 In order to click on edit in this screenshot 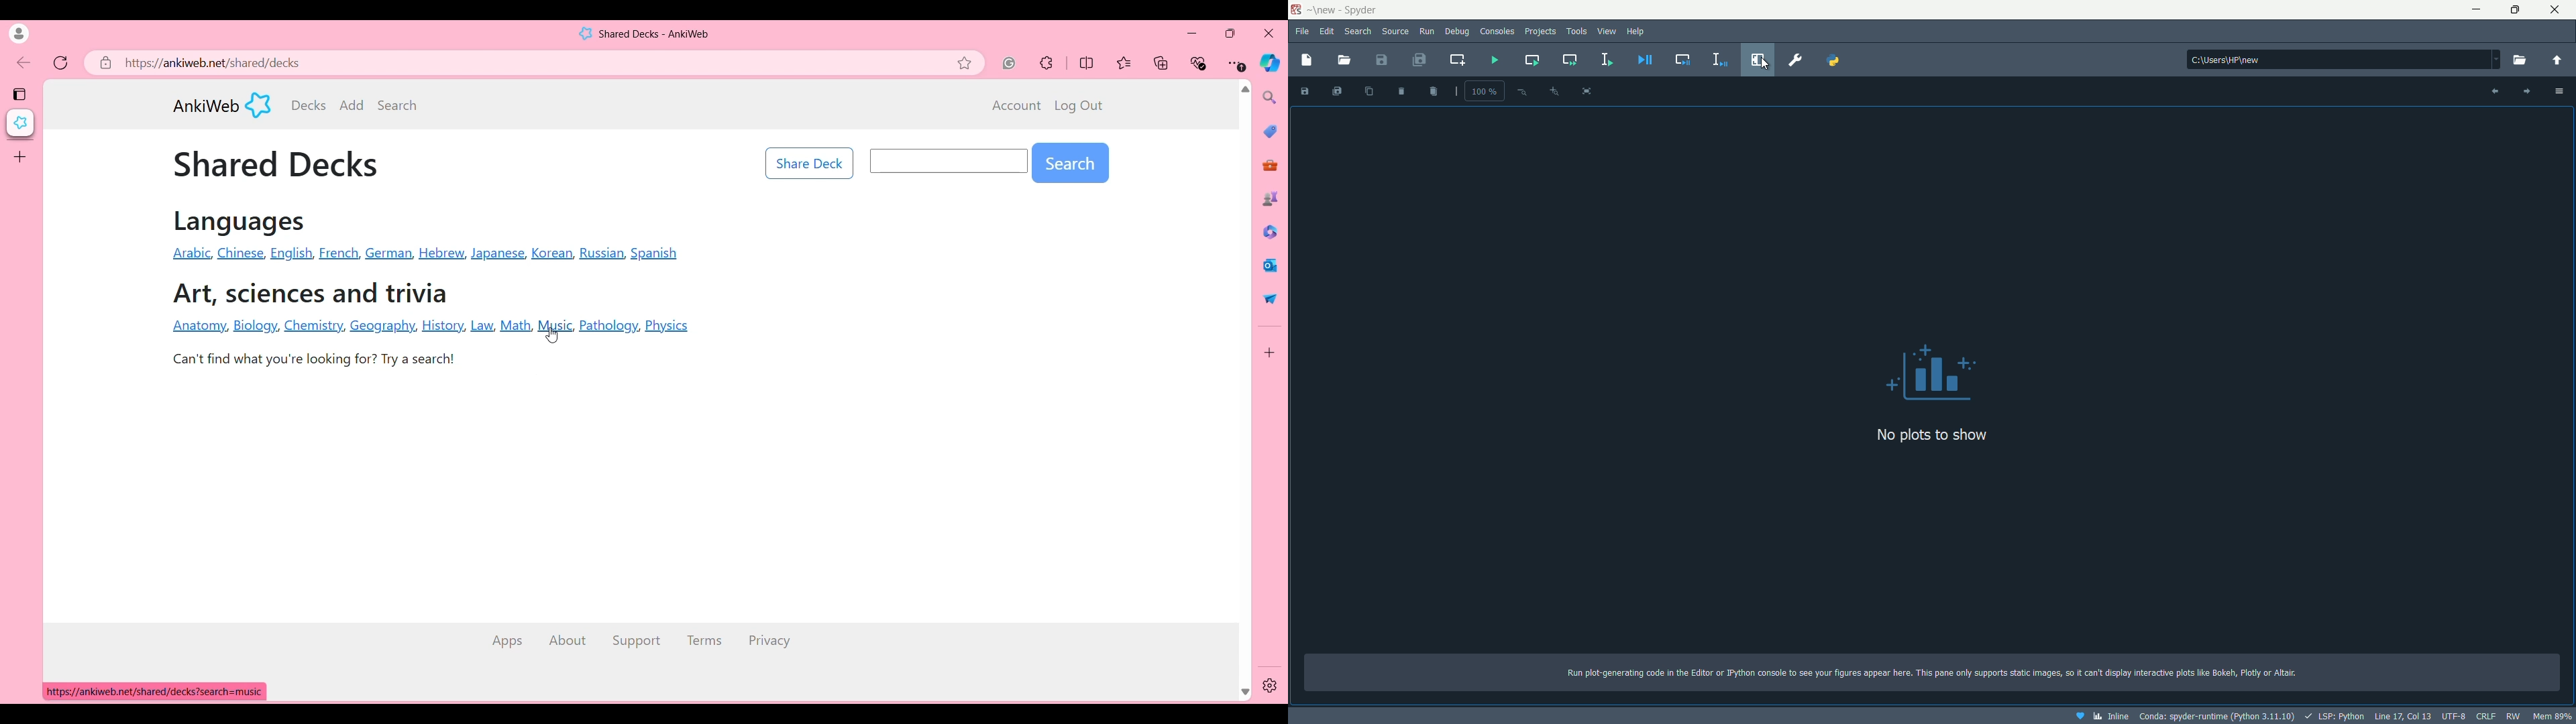, I will do `click(1327, 32)`.